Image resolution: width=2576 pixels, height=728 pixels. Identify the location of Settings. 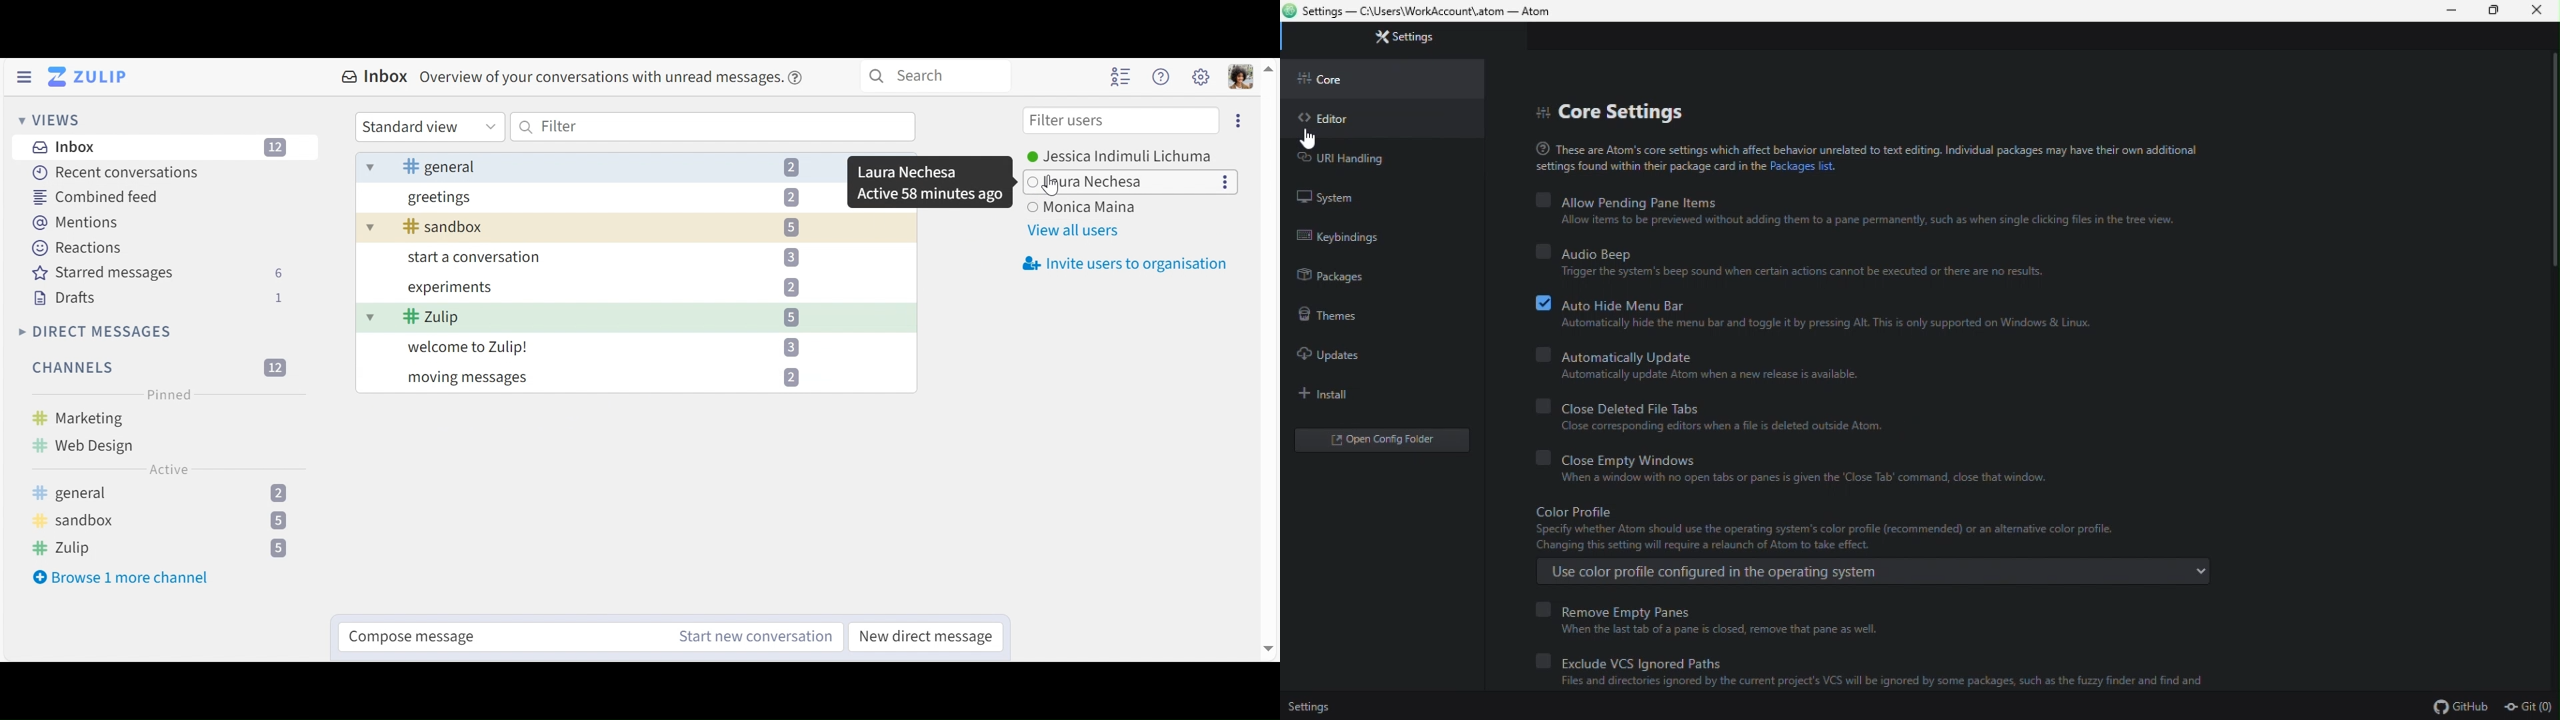
(1415, 39).